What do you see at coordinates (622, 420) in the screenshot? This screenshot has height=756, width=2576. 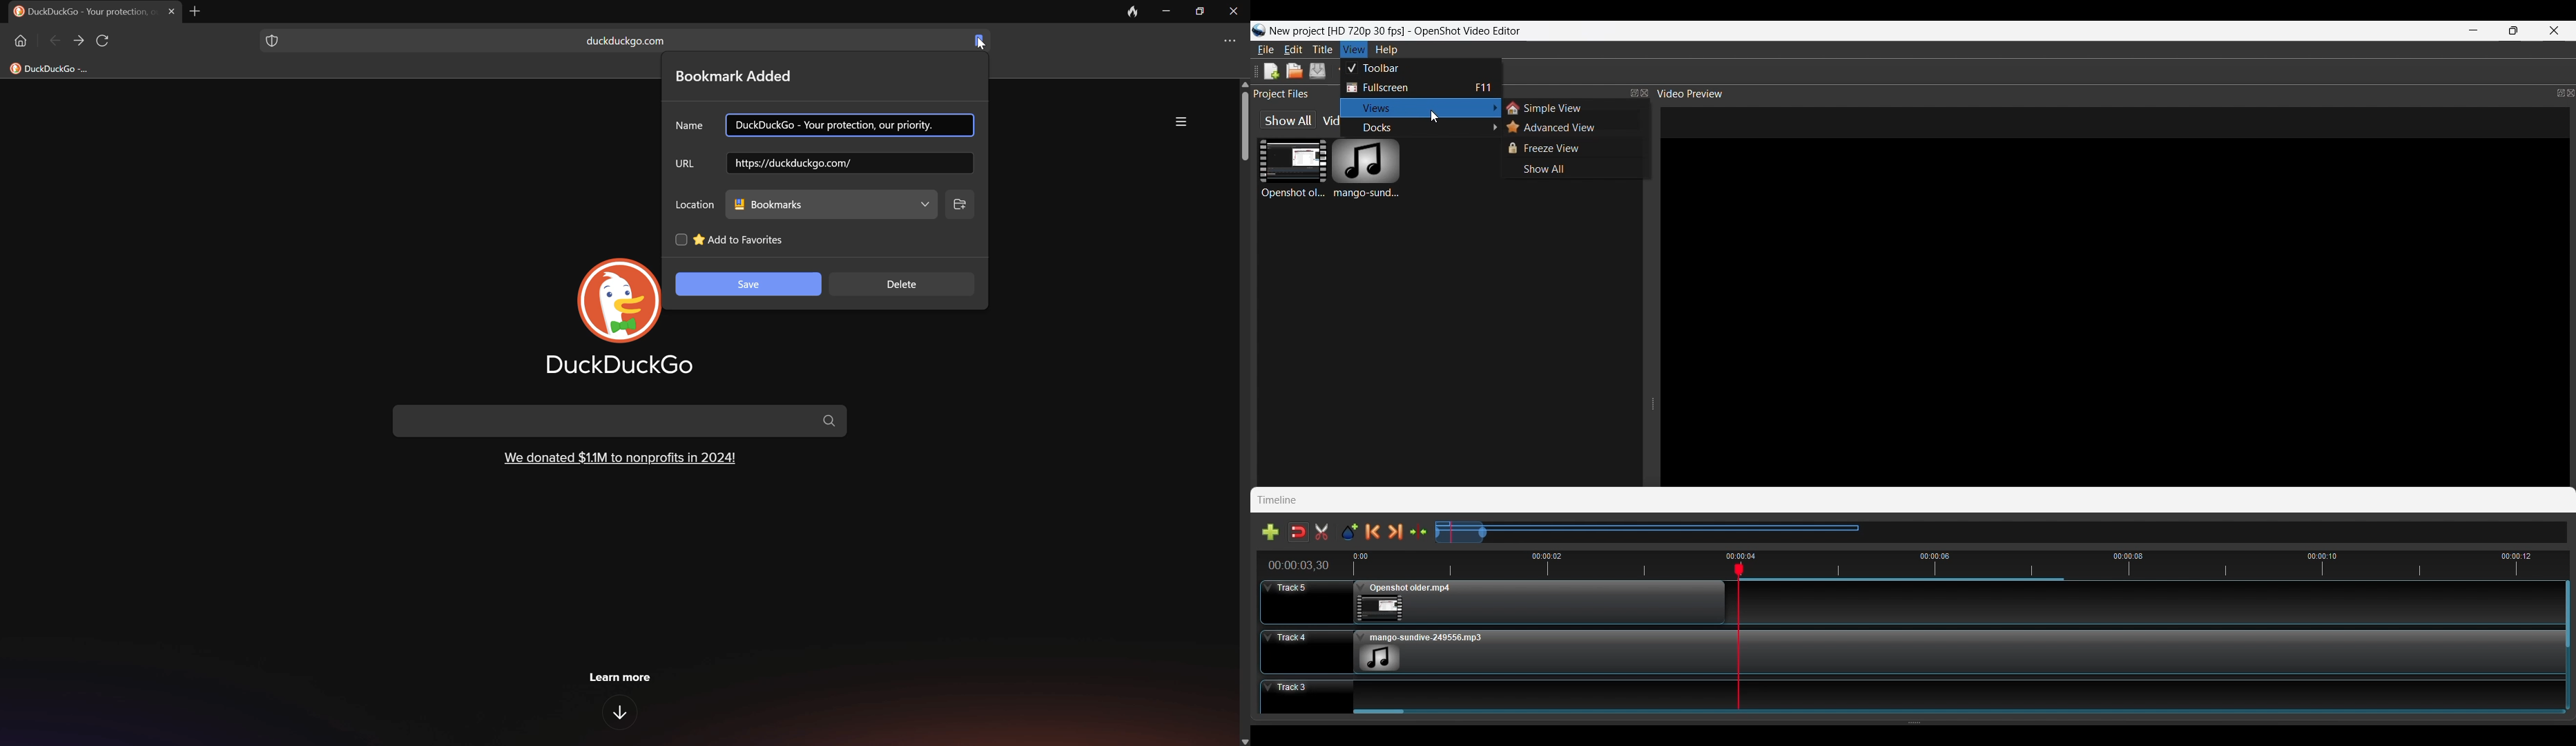 I see `Search` at bounding box center [622, 420].